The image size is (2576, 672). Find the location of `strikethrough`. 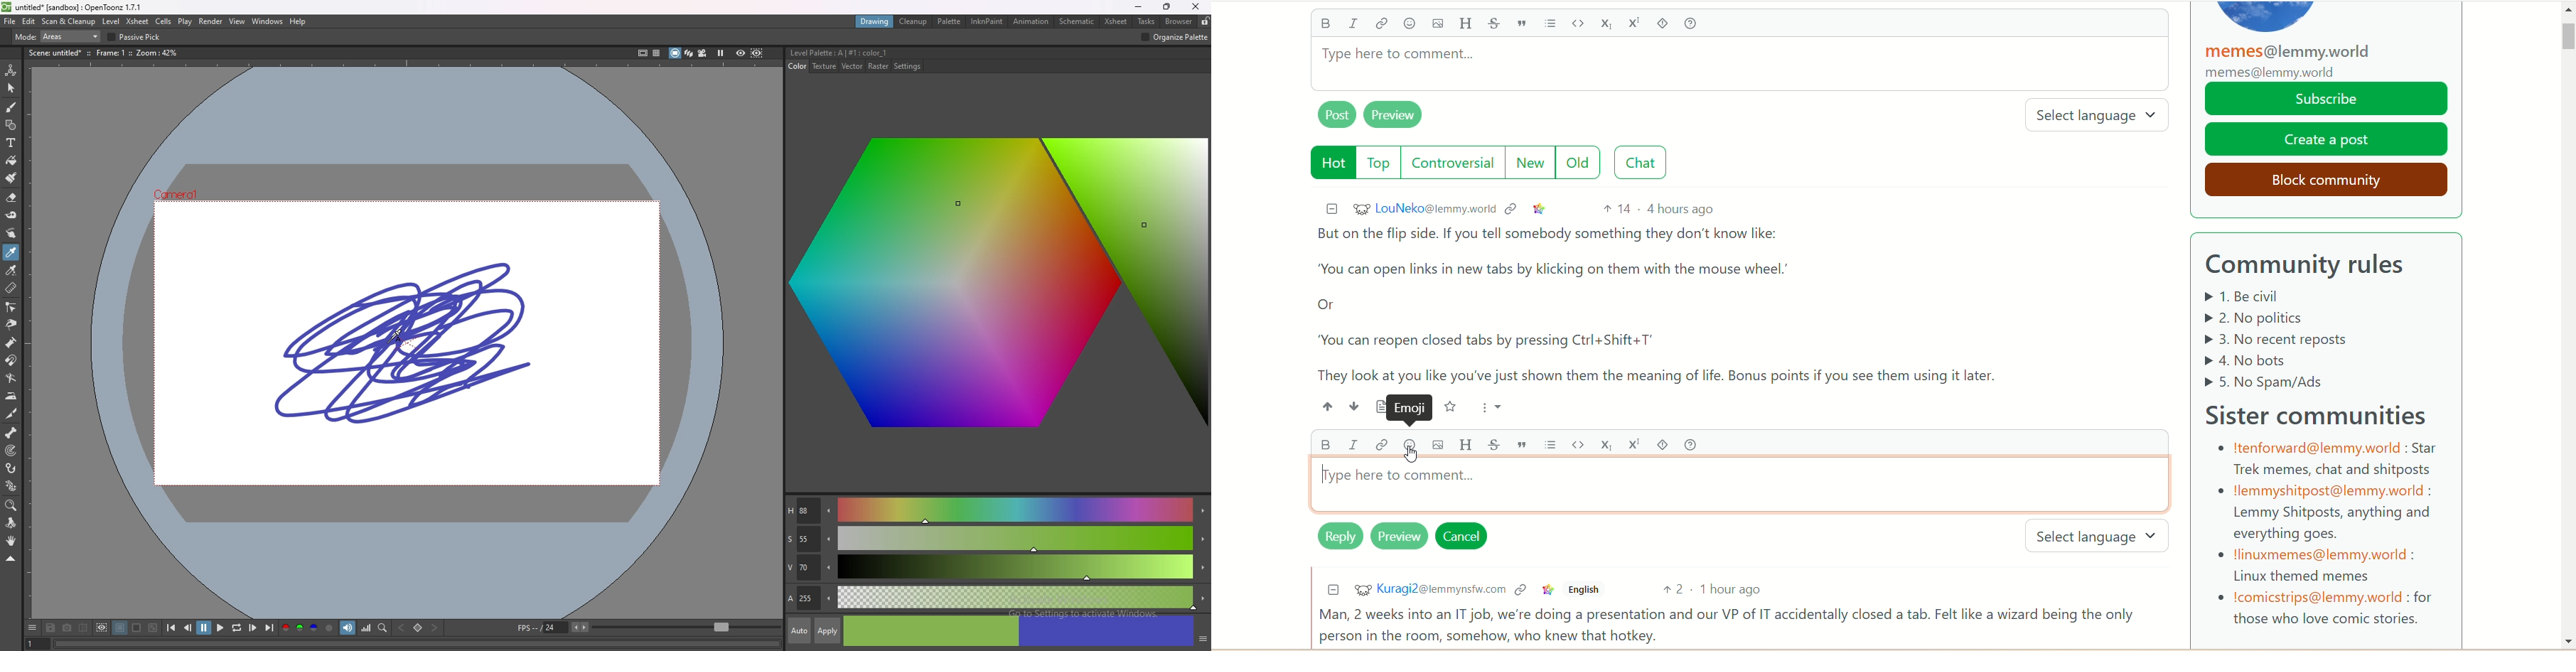

strikethrough is located at coordinates (1498, 443).